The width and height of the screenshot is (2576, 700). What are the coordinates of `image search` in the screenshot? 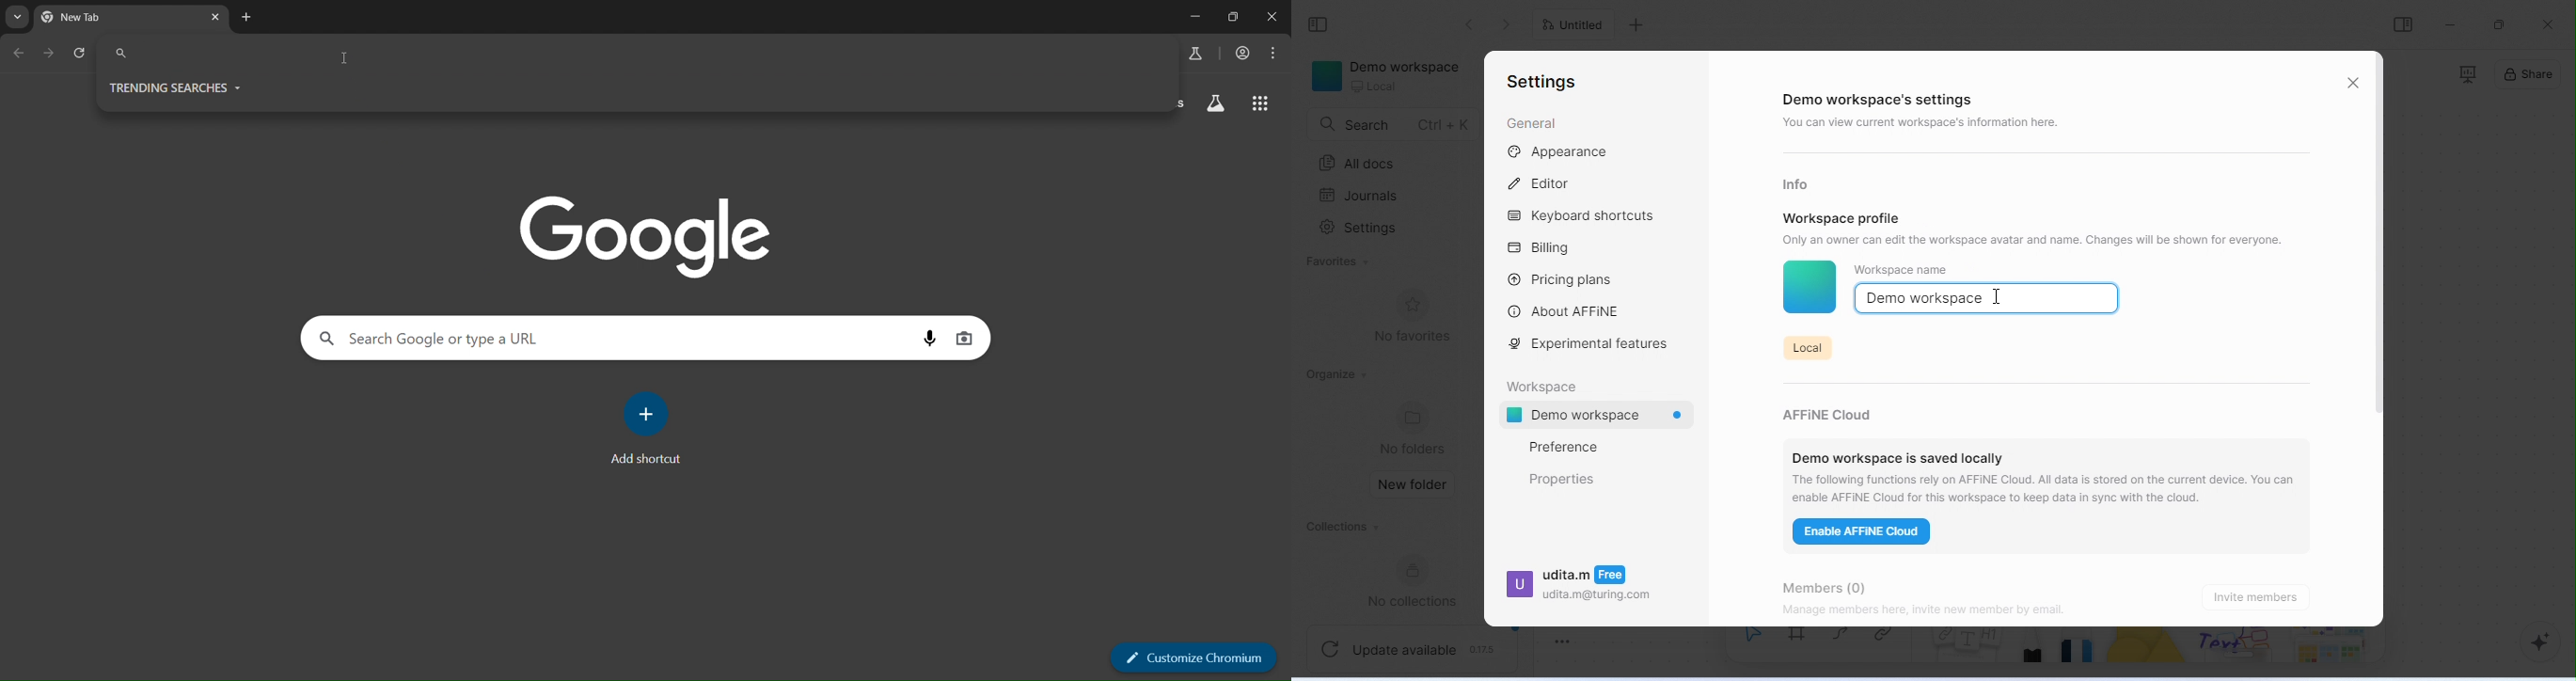 It's located at (966, 336).